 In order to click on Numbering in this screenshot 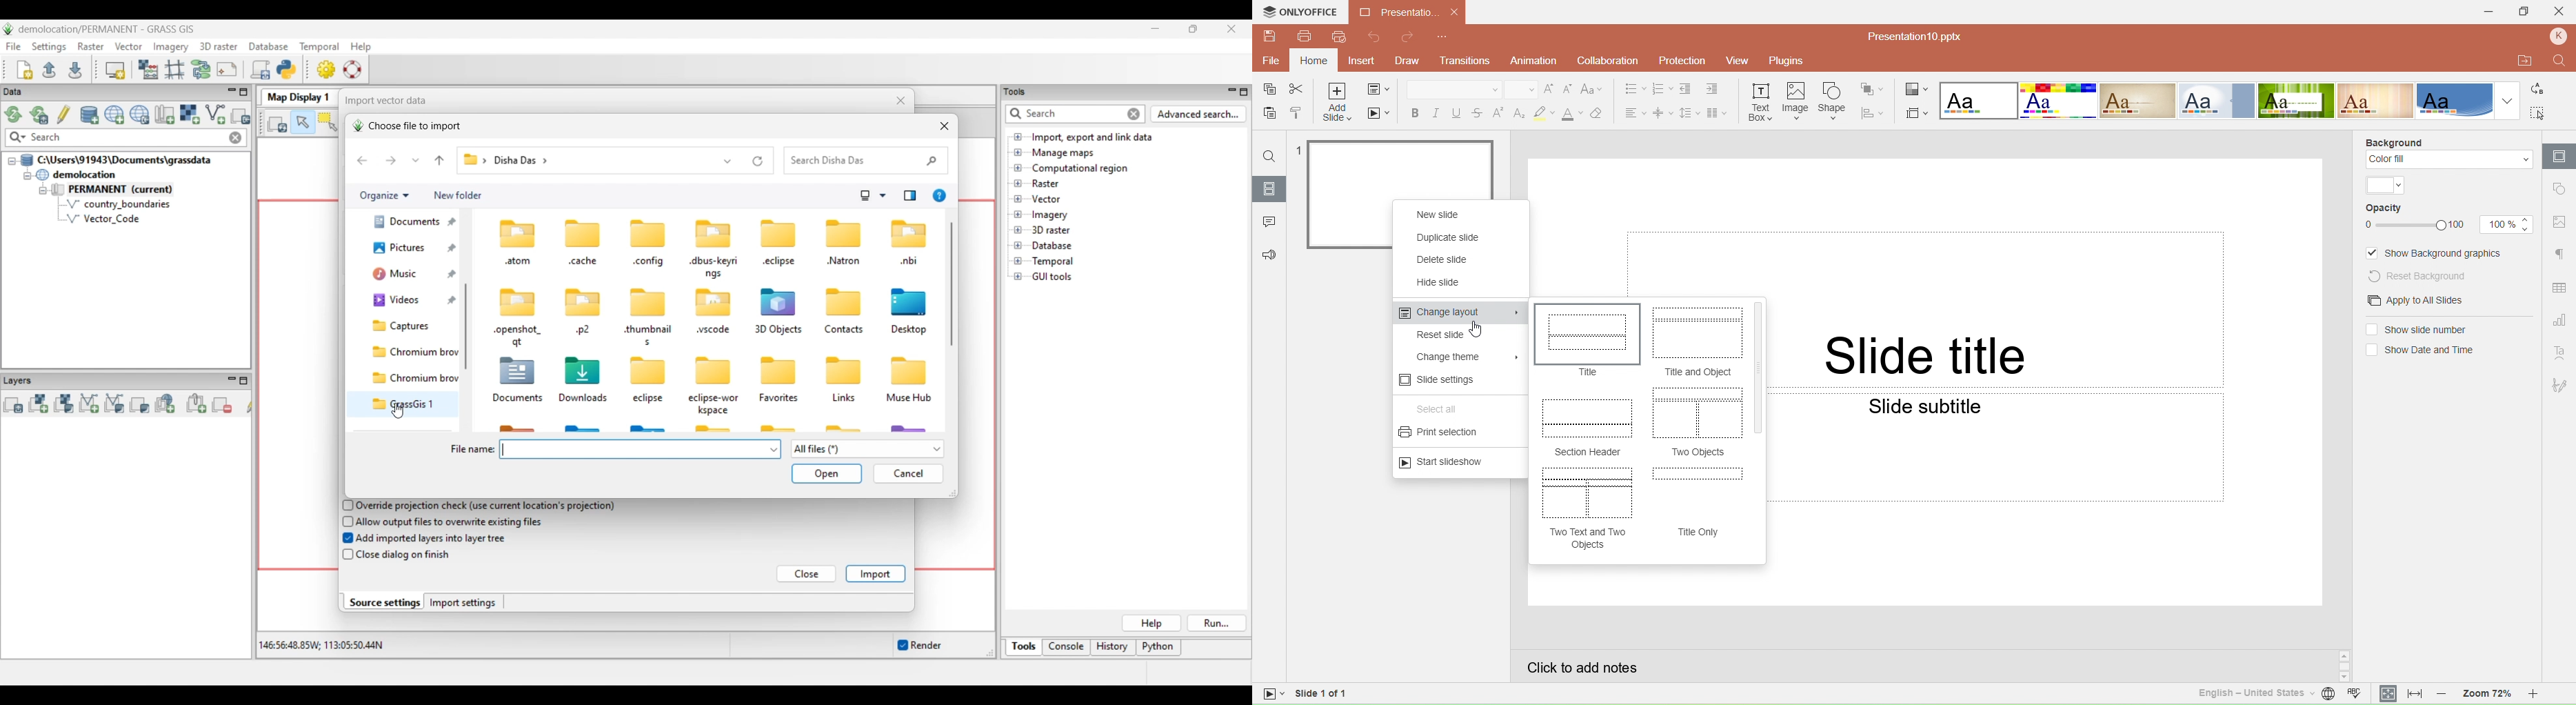, I will do `click(1662, 90)`.